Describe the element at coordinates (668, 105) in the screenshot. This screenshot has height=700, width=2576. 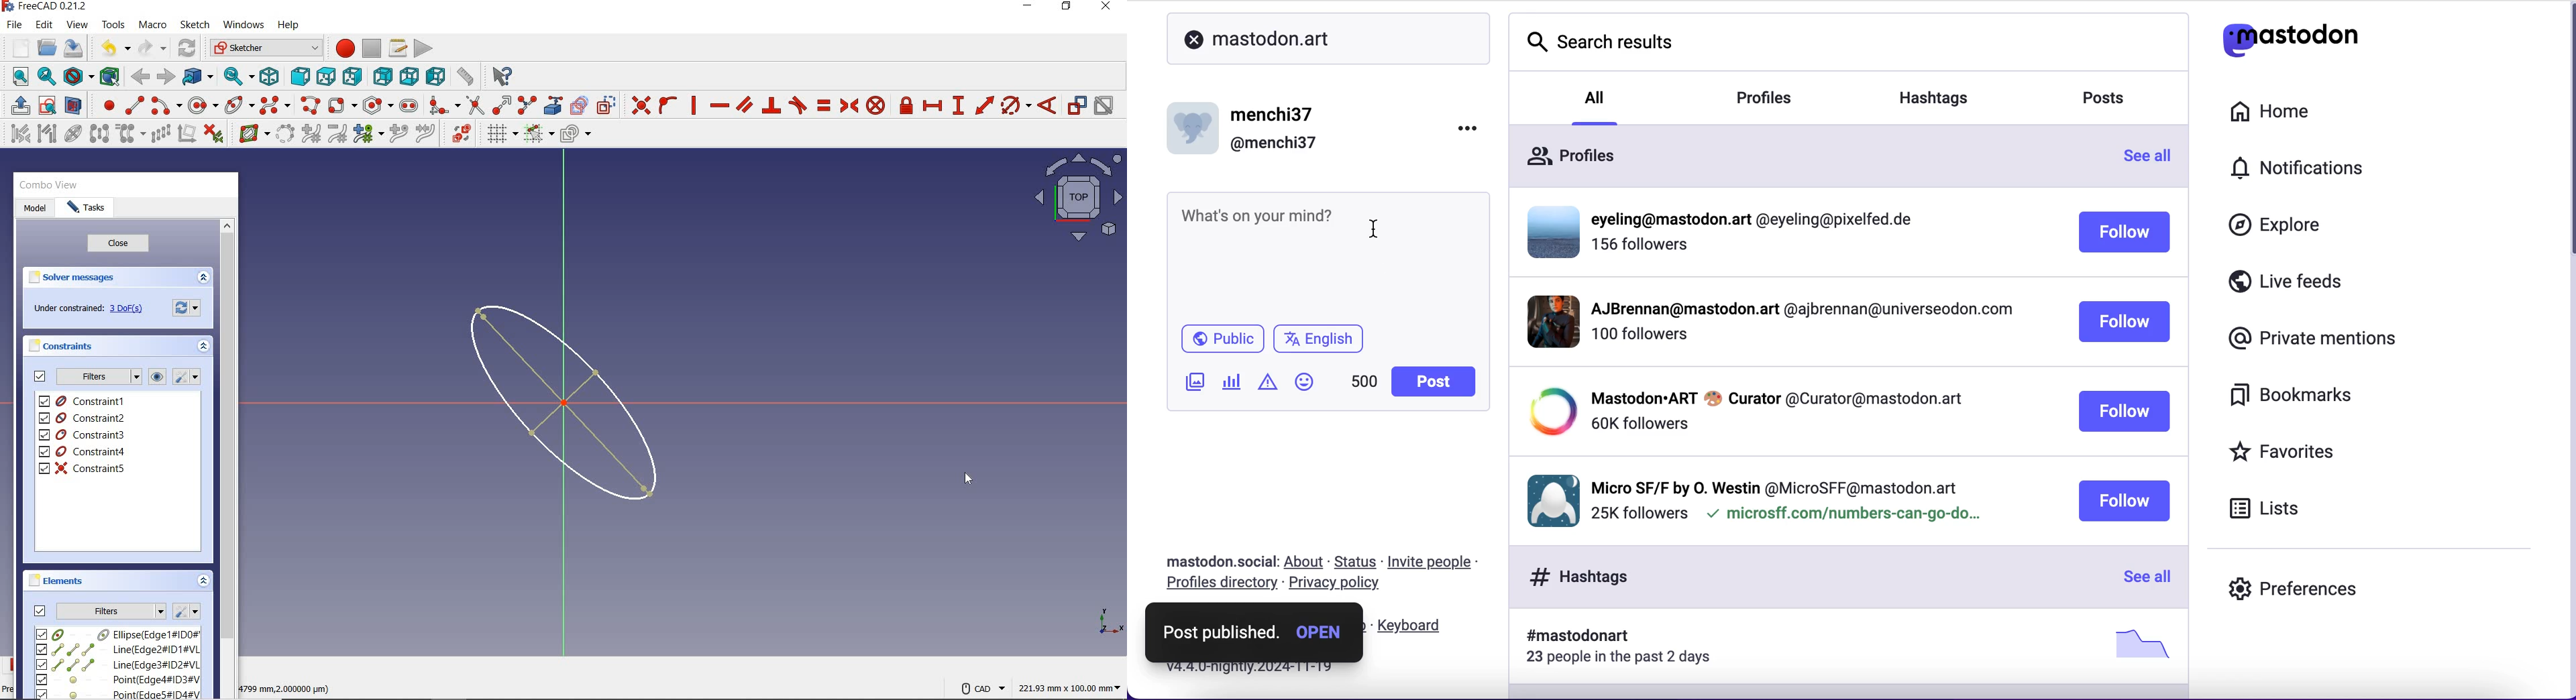
I see `constrain point onto object` at that location.